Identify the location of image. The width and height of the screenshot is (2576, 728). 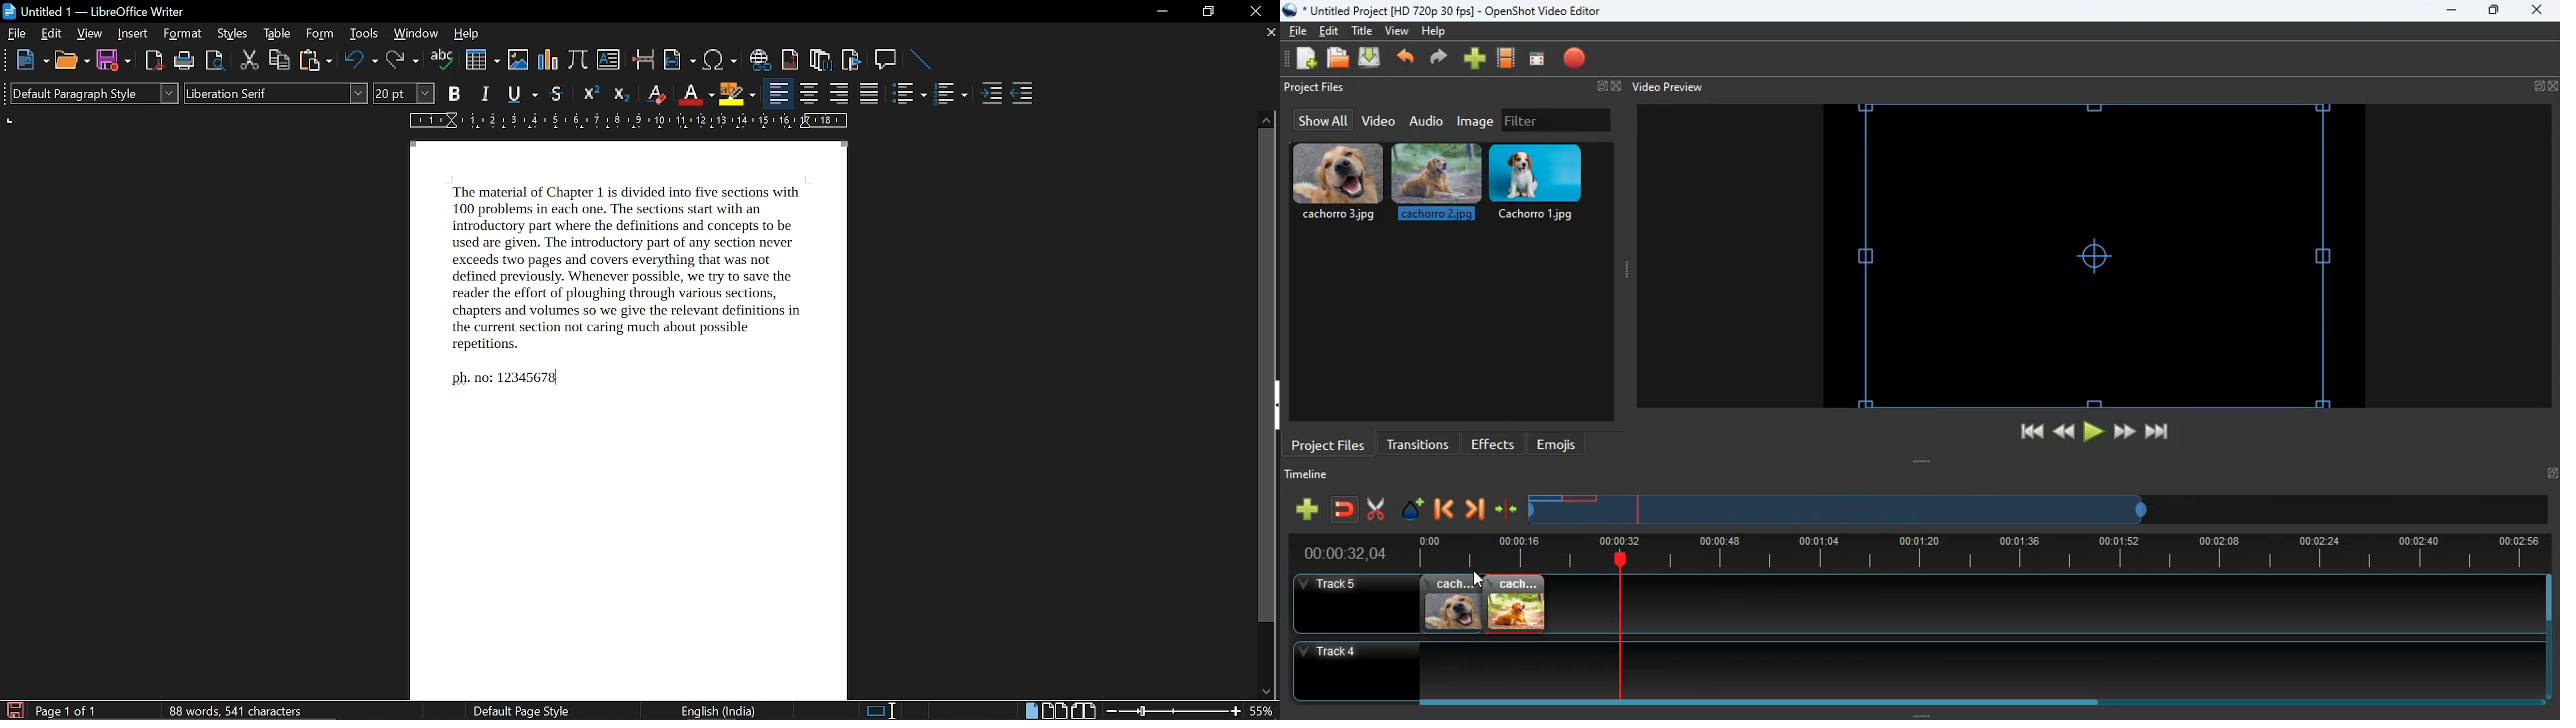
(1477, 121).